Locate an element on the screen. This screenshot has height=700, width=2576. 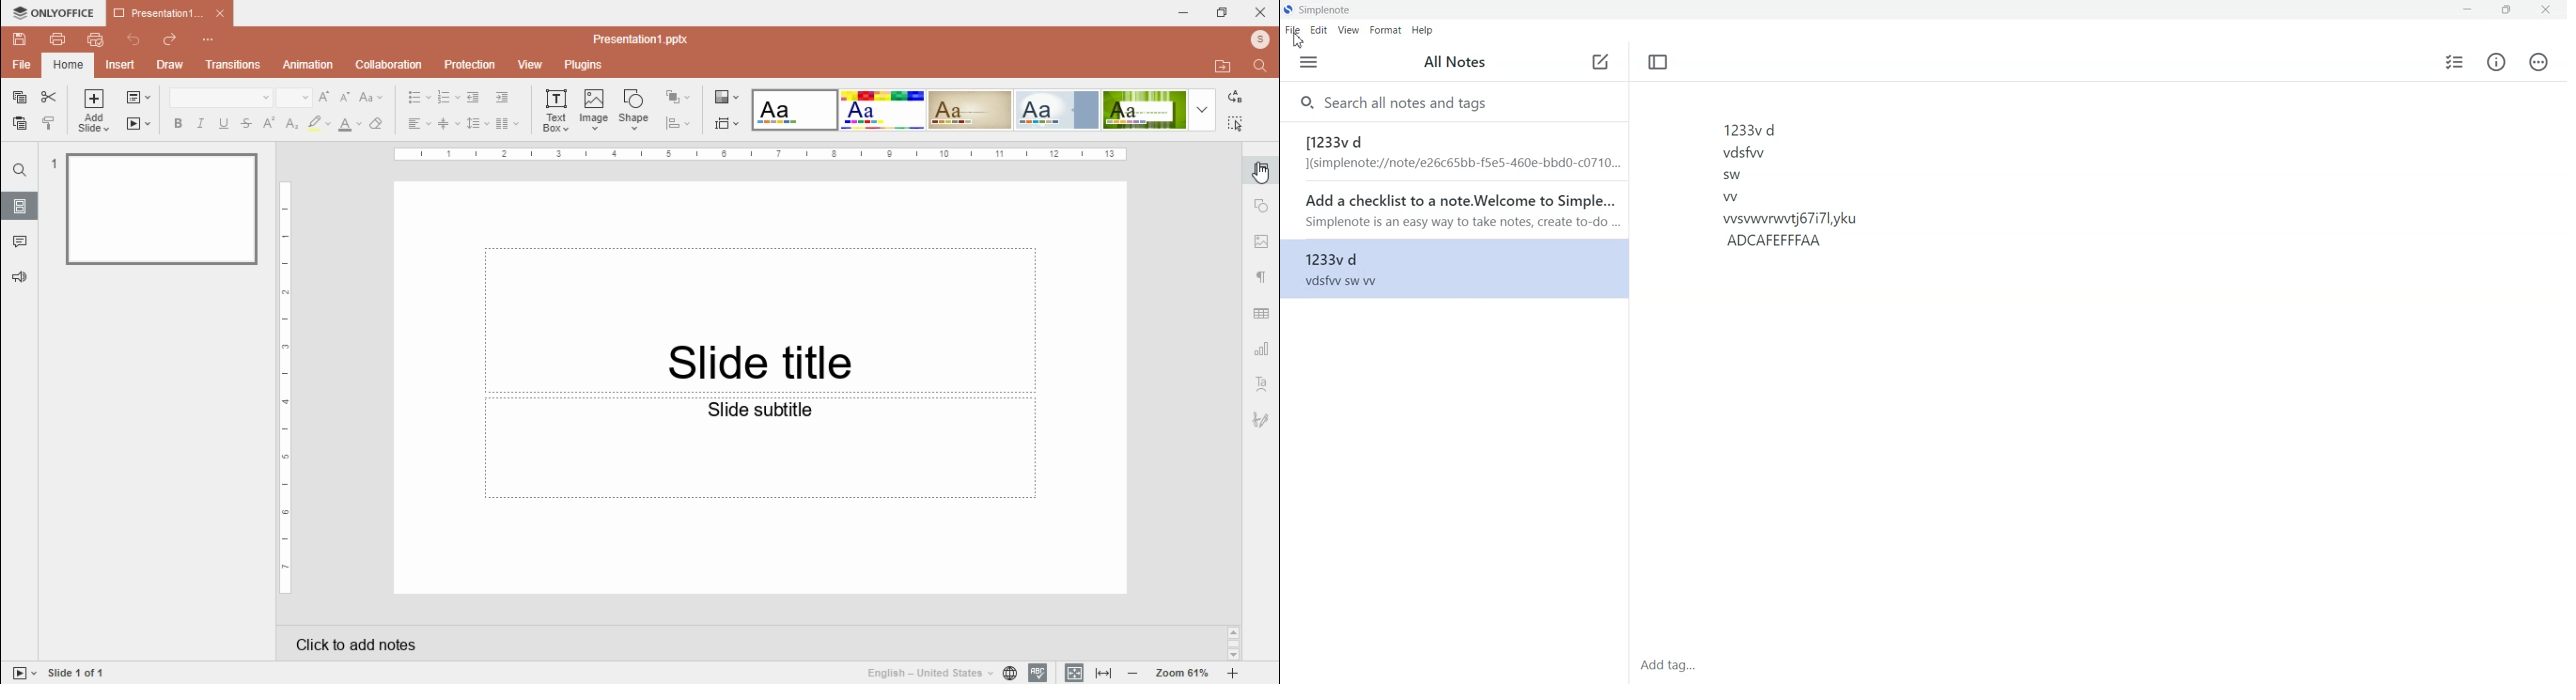
more themes is located at coordinates (1202, 109).